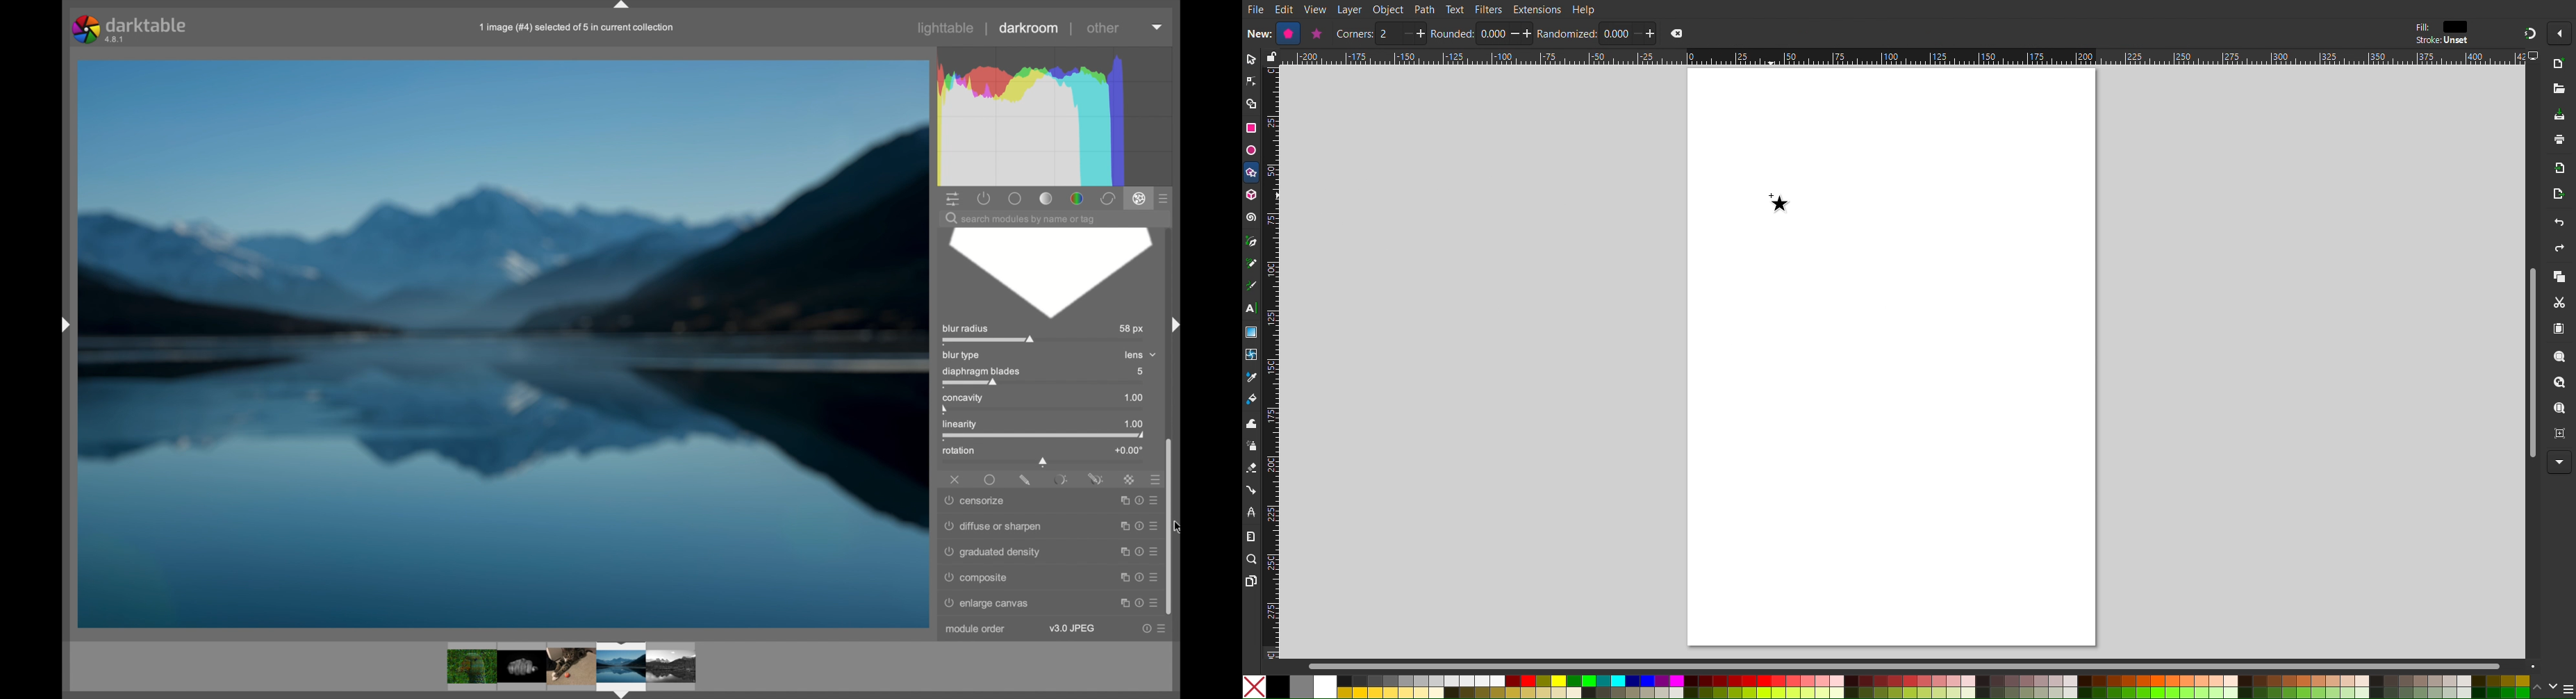  I want to click on presets, so click(1165, 198).